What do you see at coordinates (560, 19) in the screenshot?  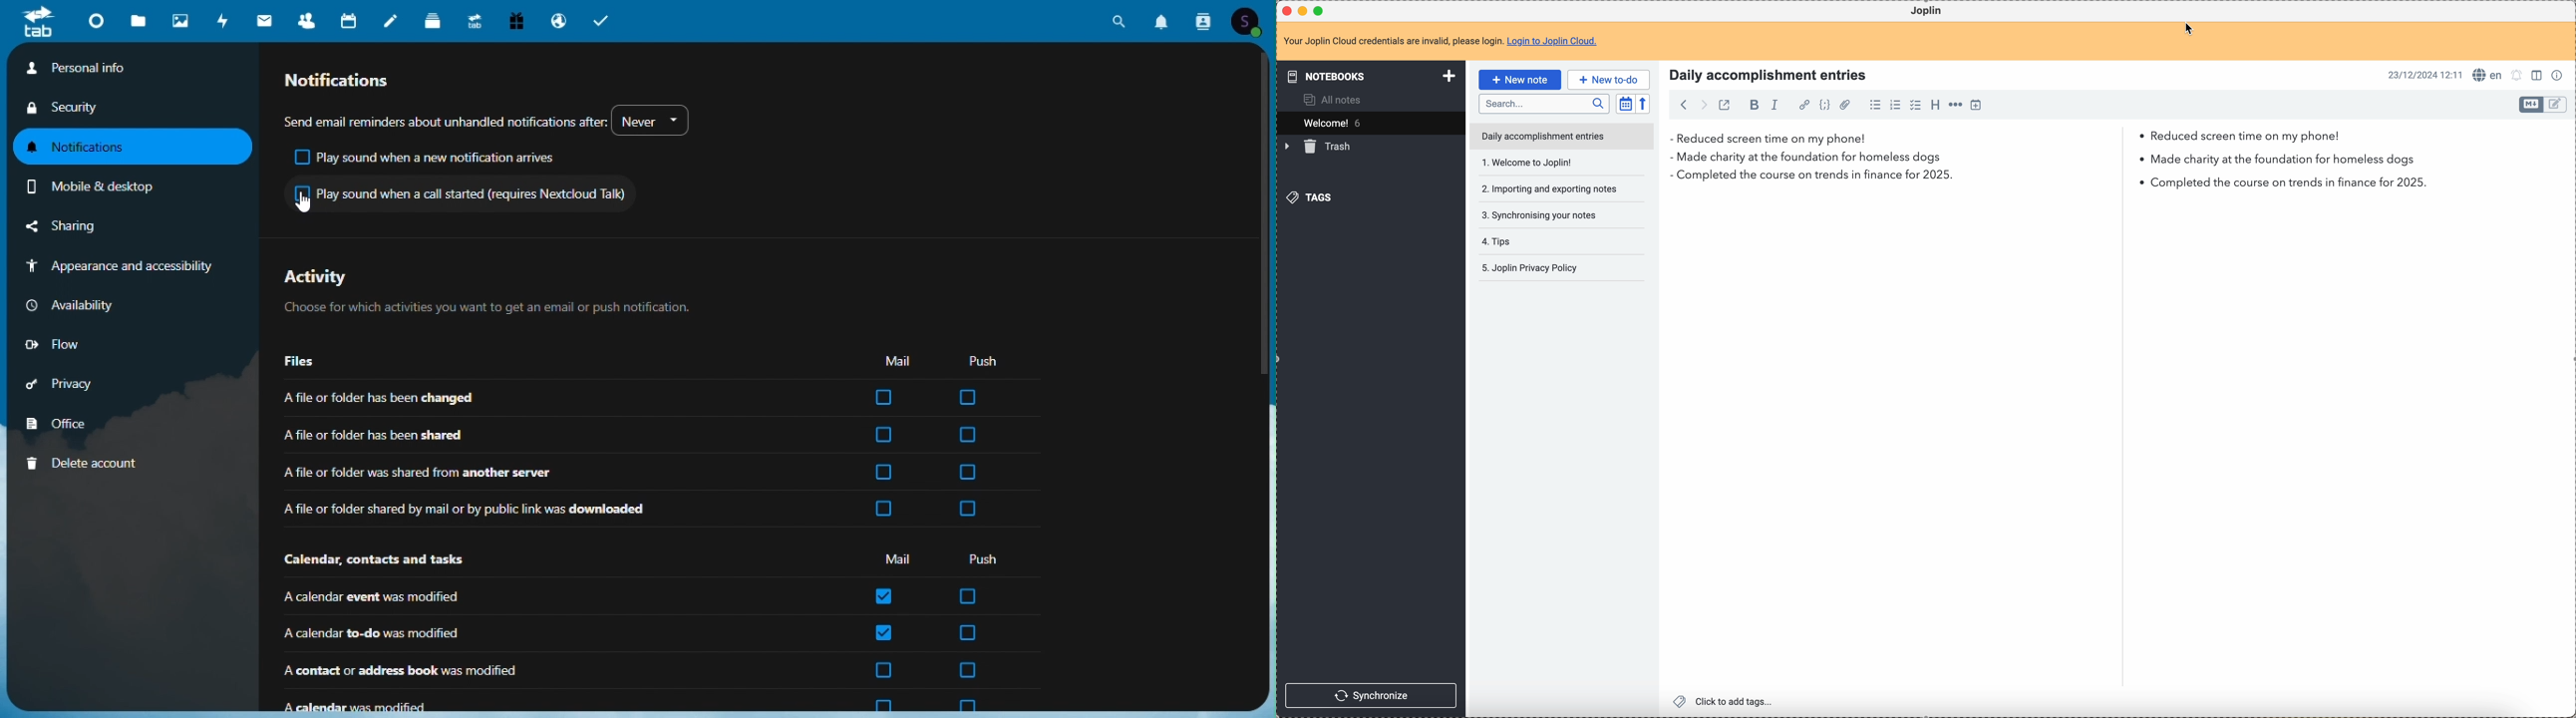 I see `Email hosting` at bounding box center [560, 19].